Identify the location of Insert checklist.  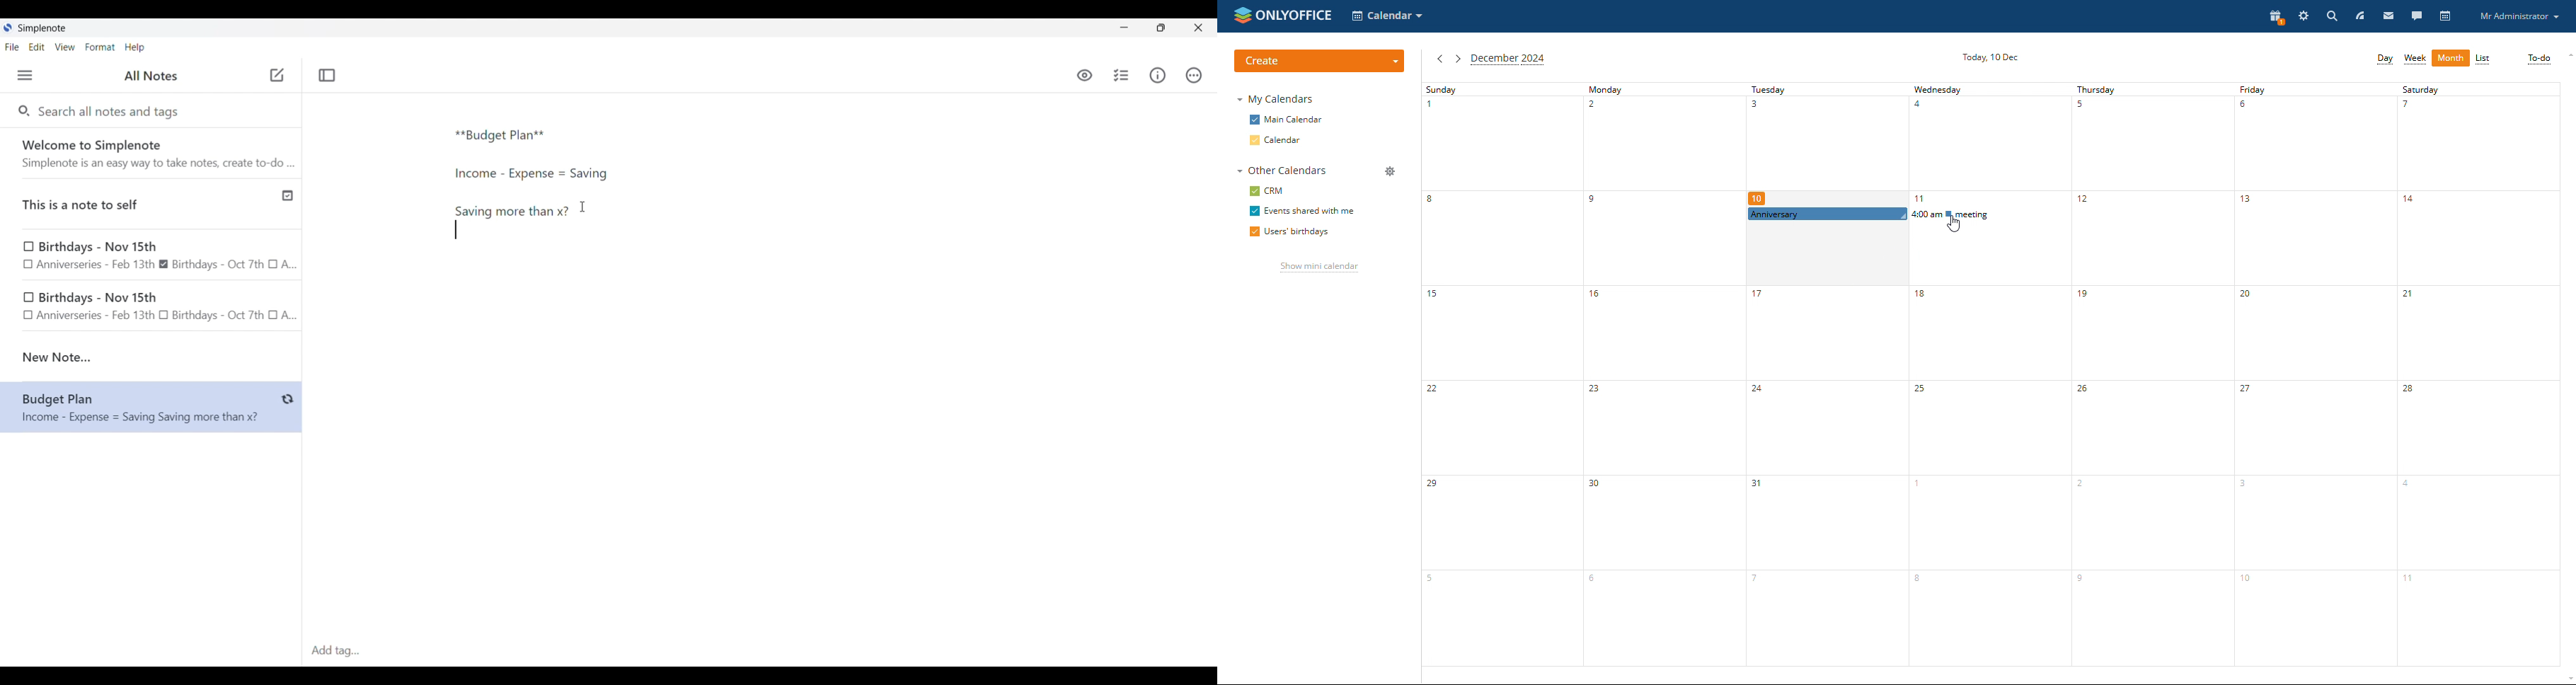
(1123, 75).